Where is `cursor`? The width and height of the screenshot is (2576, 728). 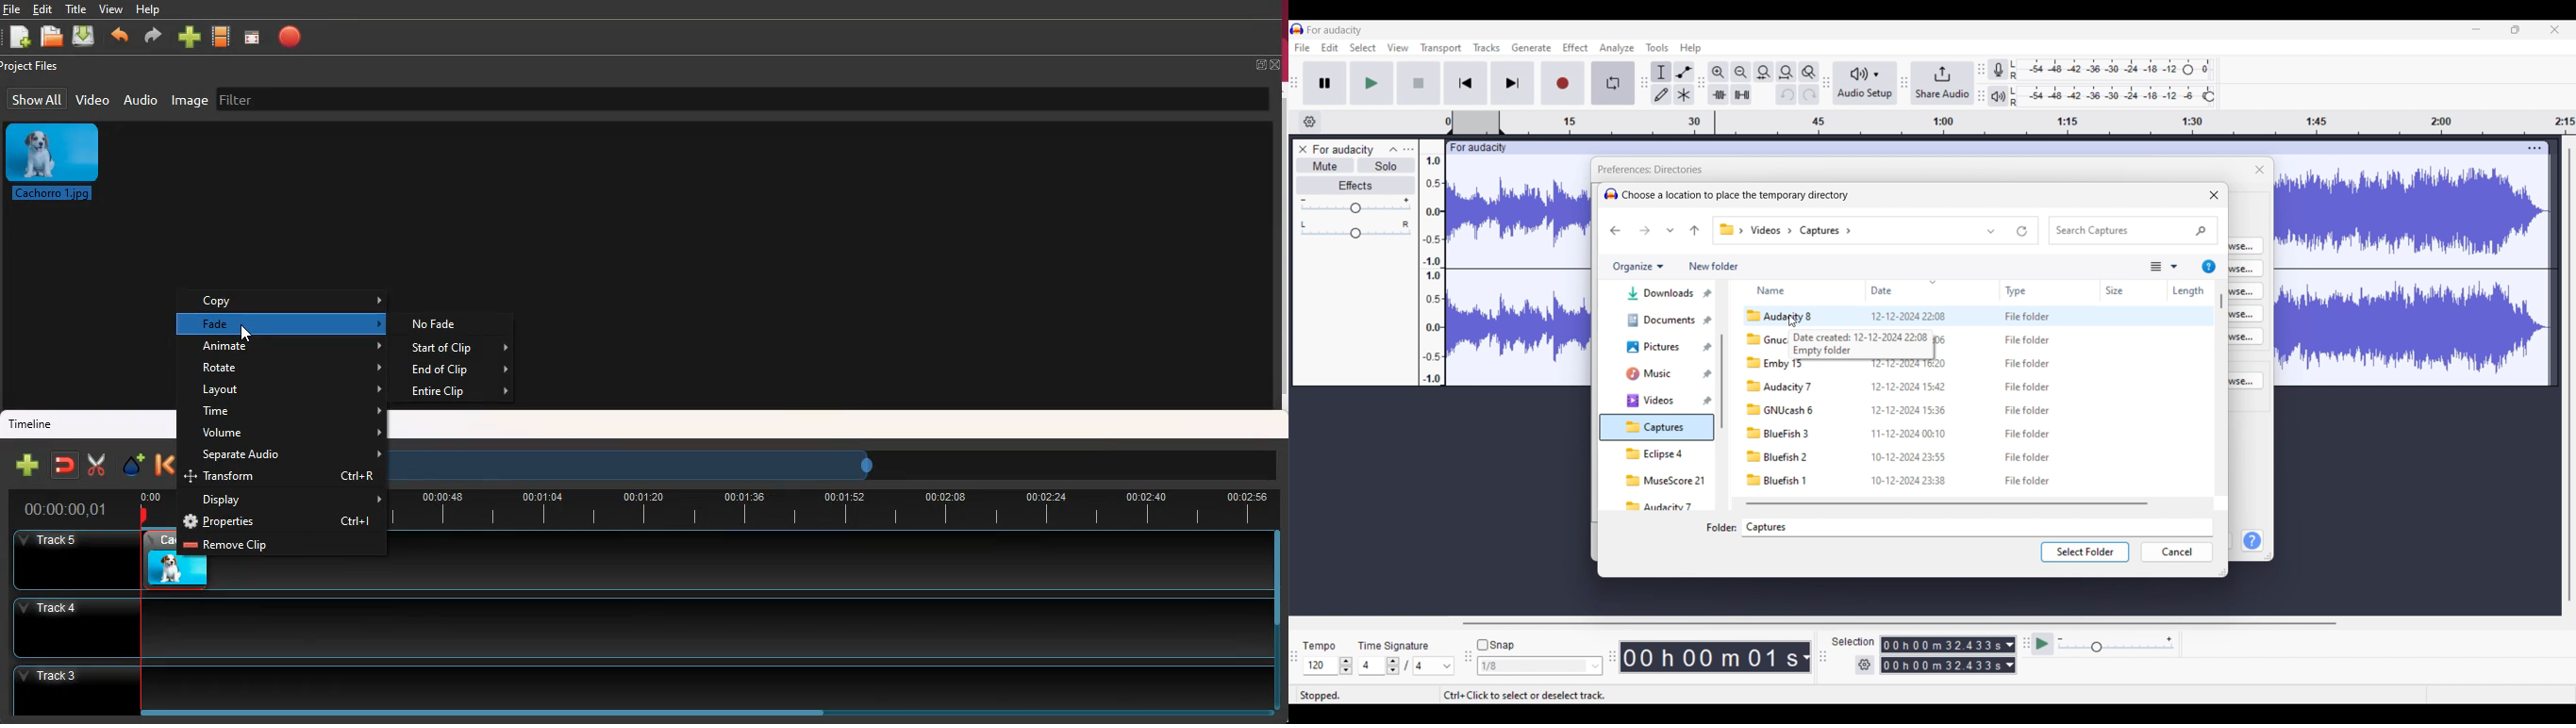
cursor is located at coordinates (246, 333).